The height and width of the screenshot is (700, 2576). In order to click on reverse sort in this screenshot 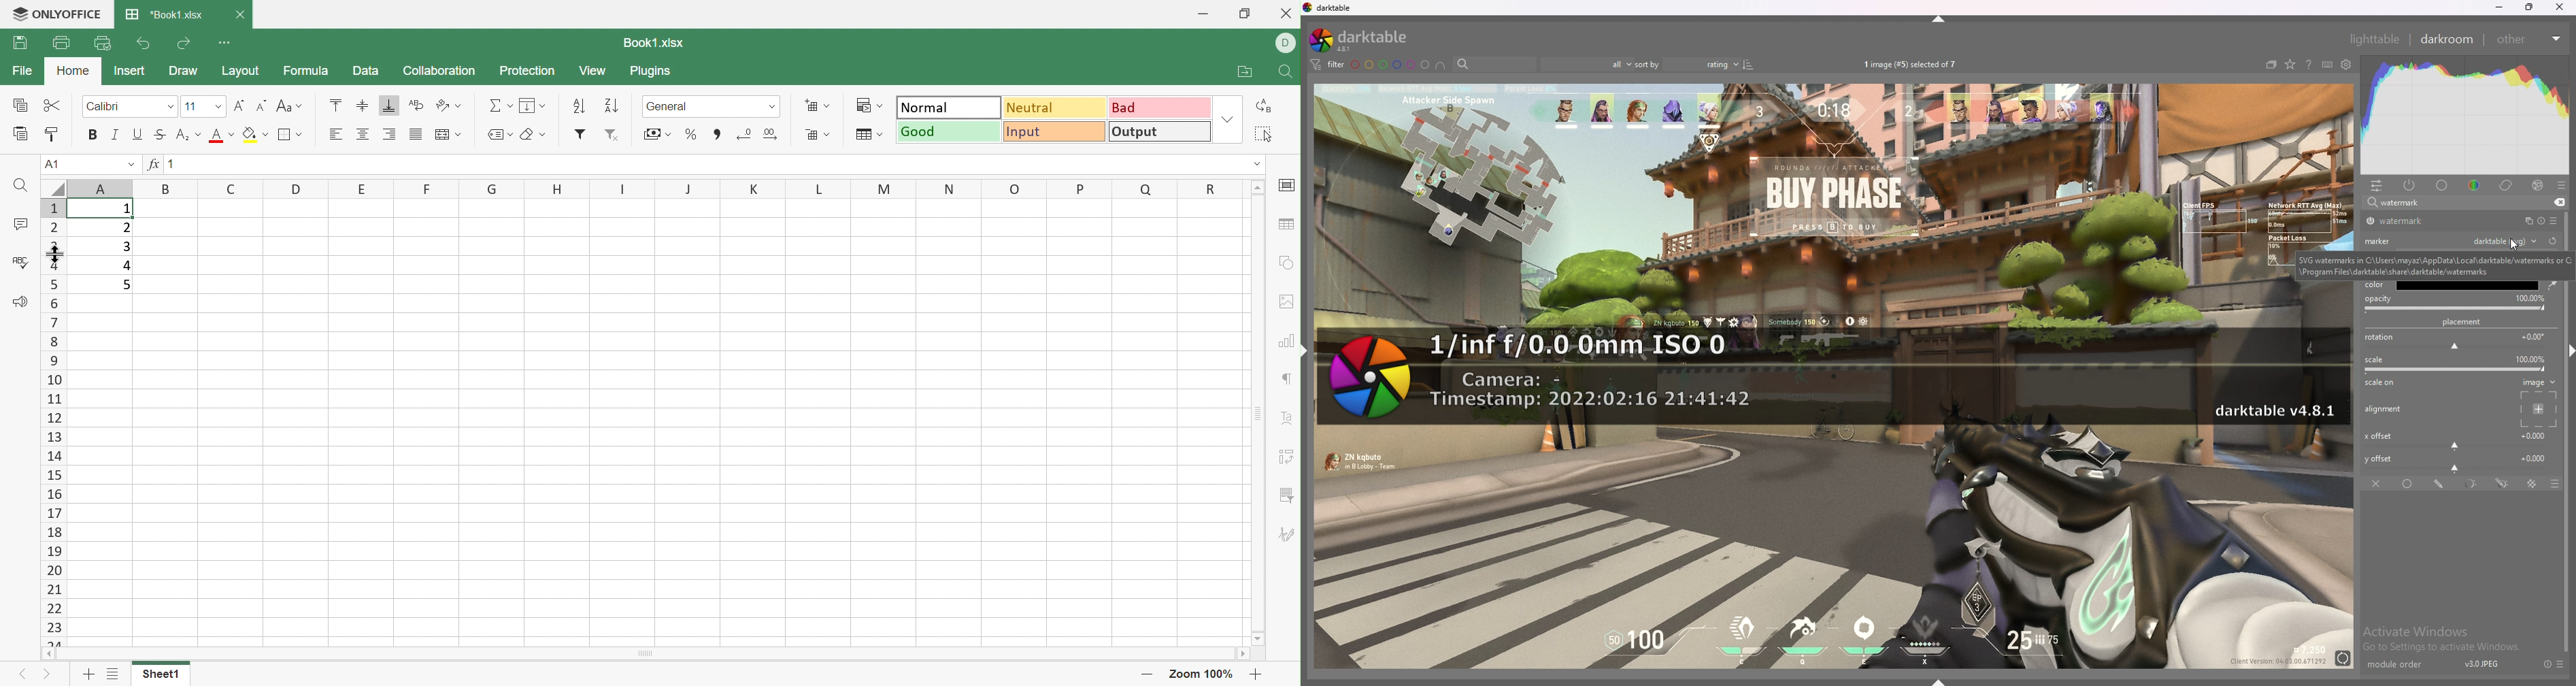, I will do `click(1748, 64)`.